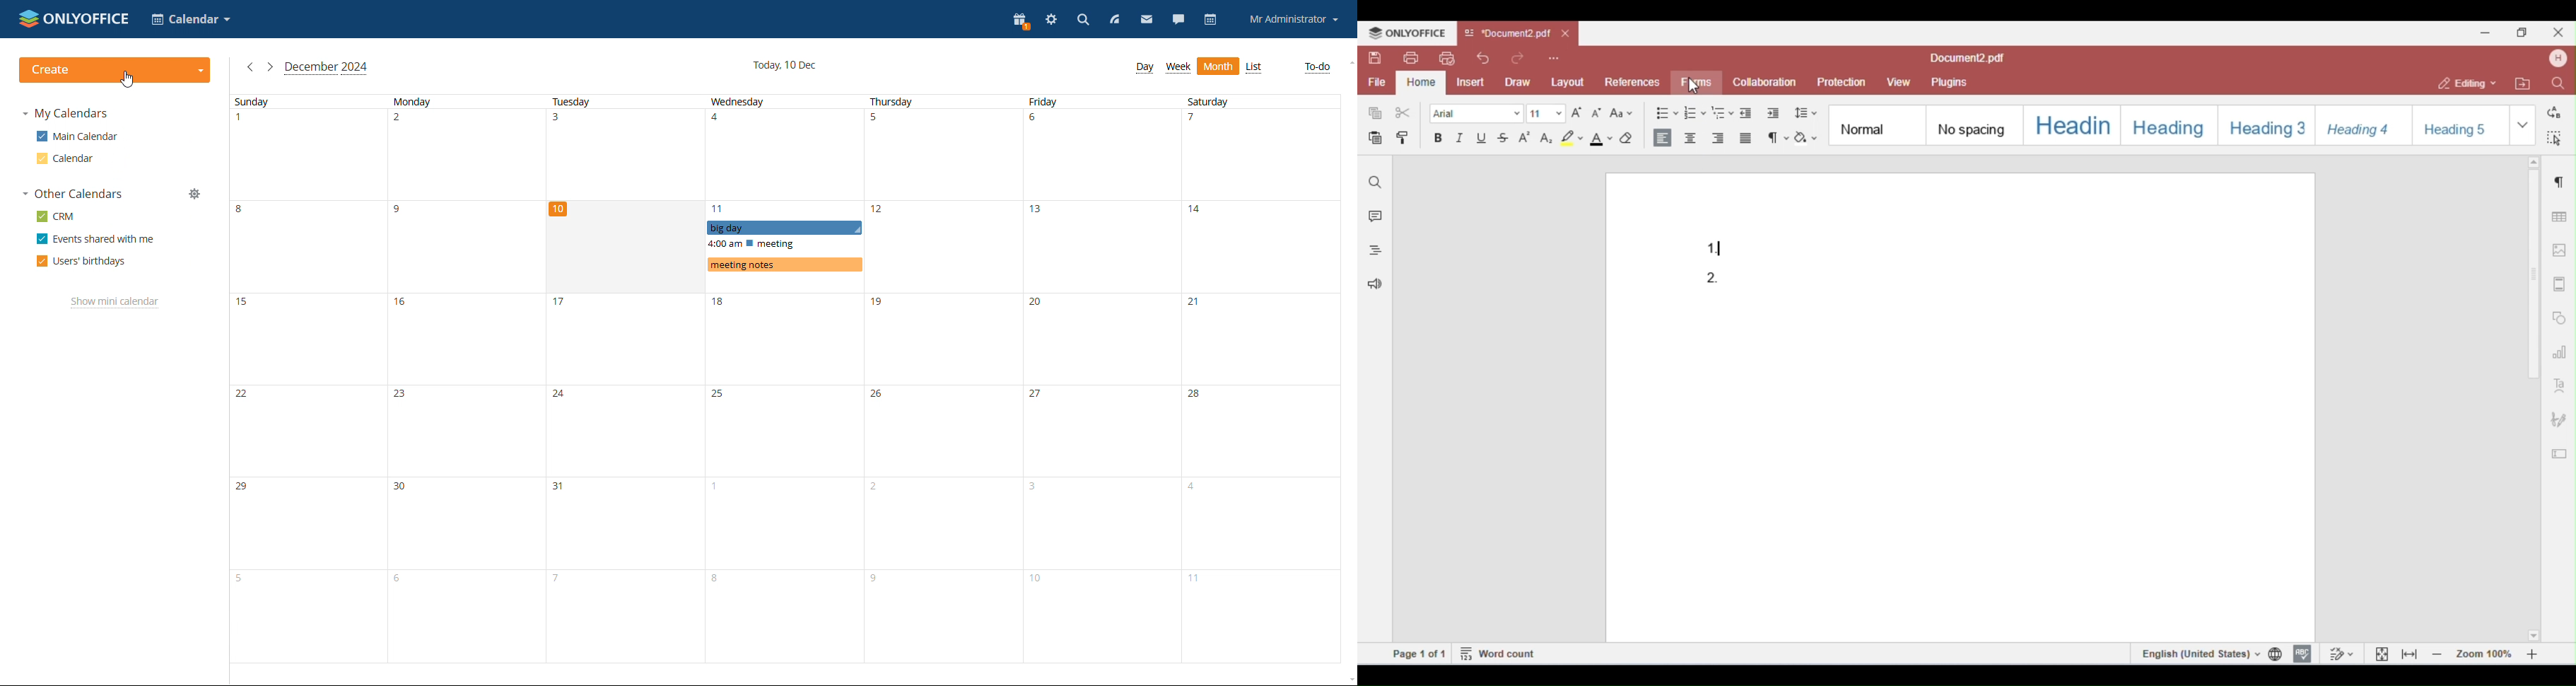 The height and width of the screenshot is (700, 2576). What do you see at coordinates (270, 68) in the screenshot?
I see `next month` at bounding box center [270, 68].